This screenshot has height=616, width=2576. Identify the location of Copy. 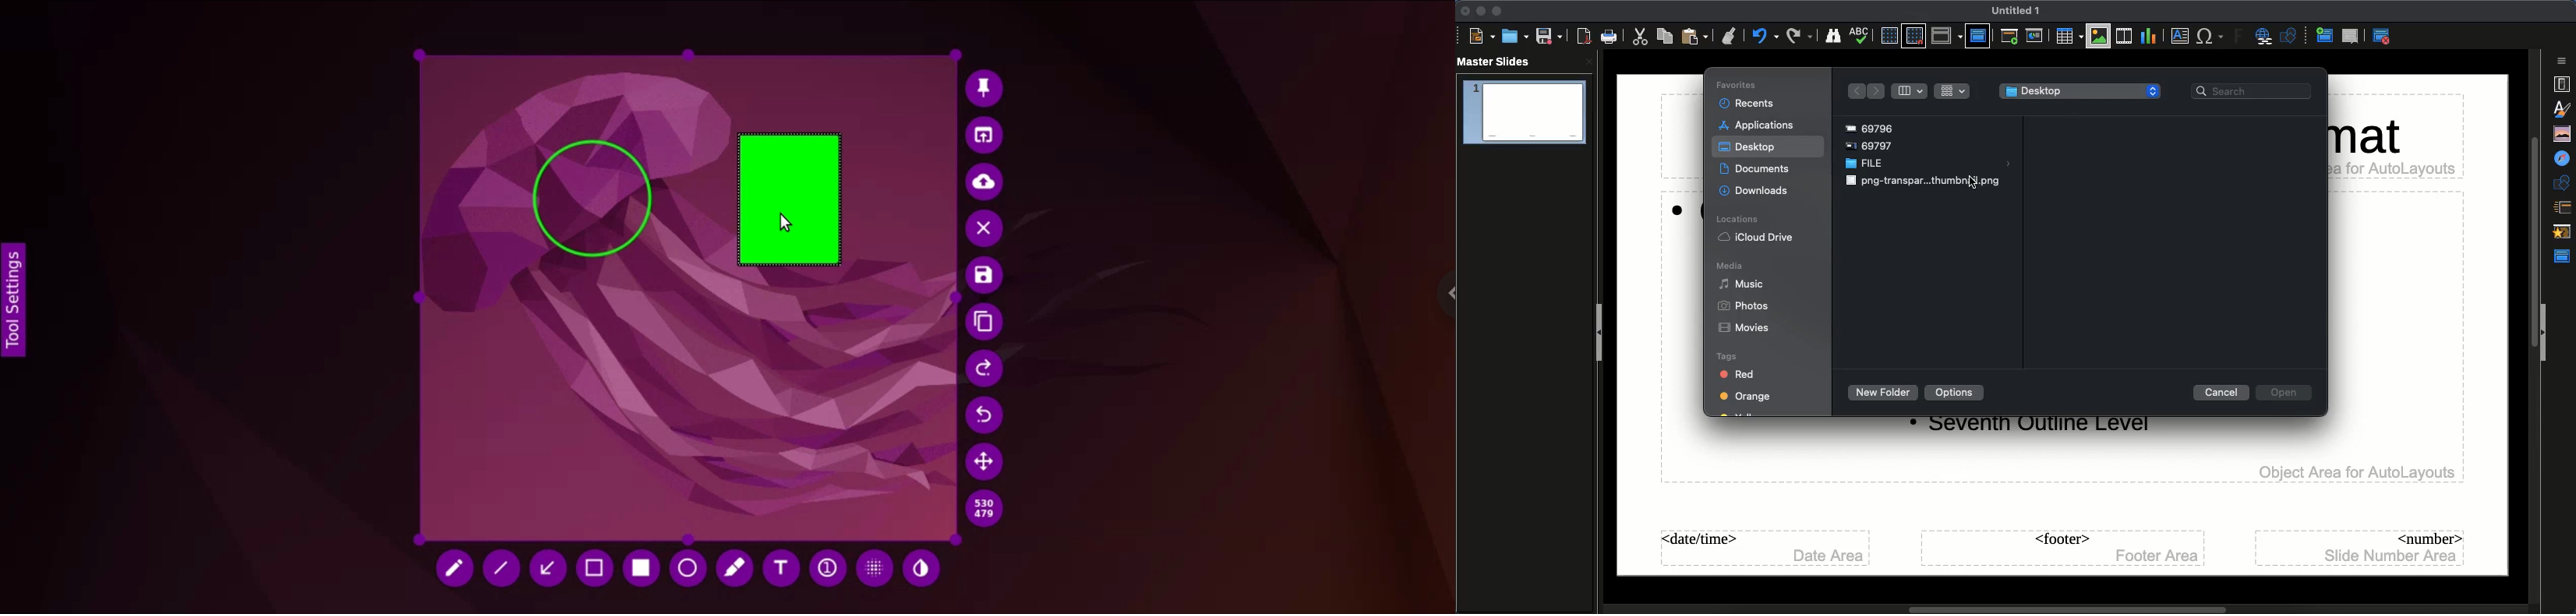
(1665, 36).